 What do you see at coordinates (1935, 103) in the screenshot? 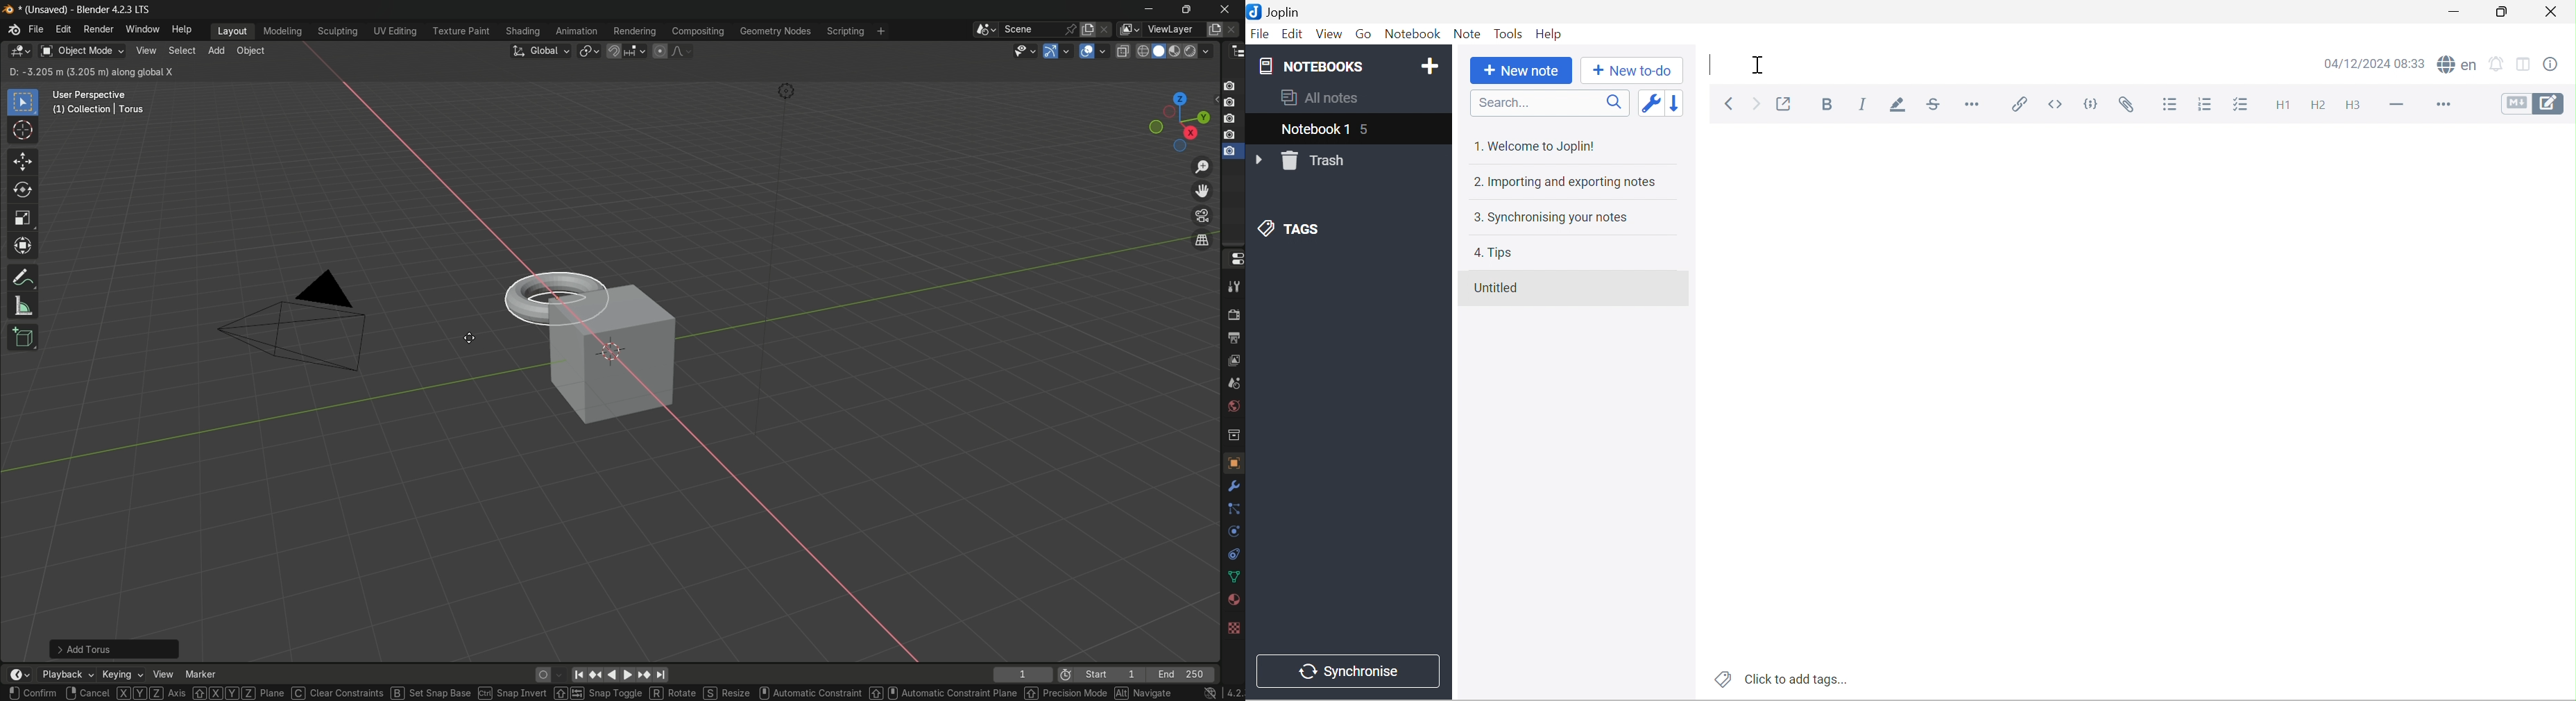
I see `Strikethrough` at bounding box center [1935, 103].